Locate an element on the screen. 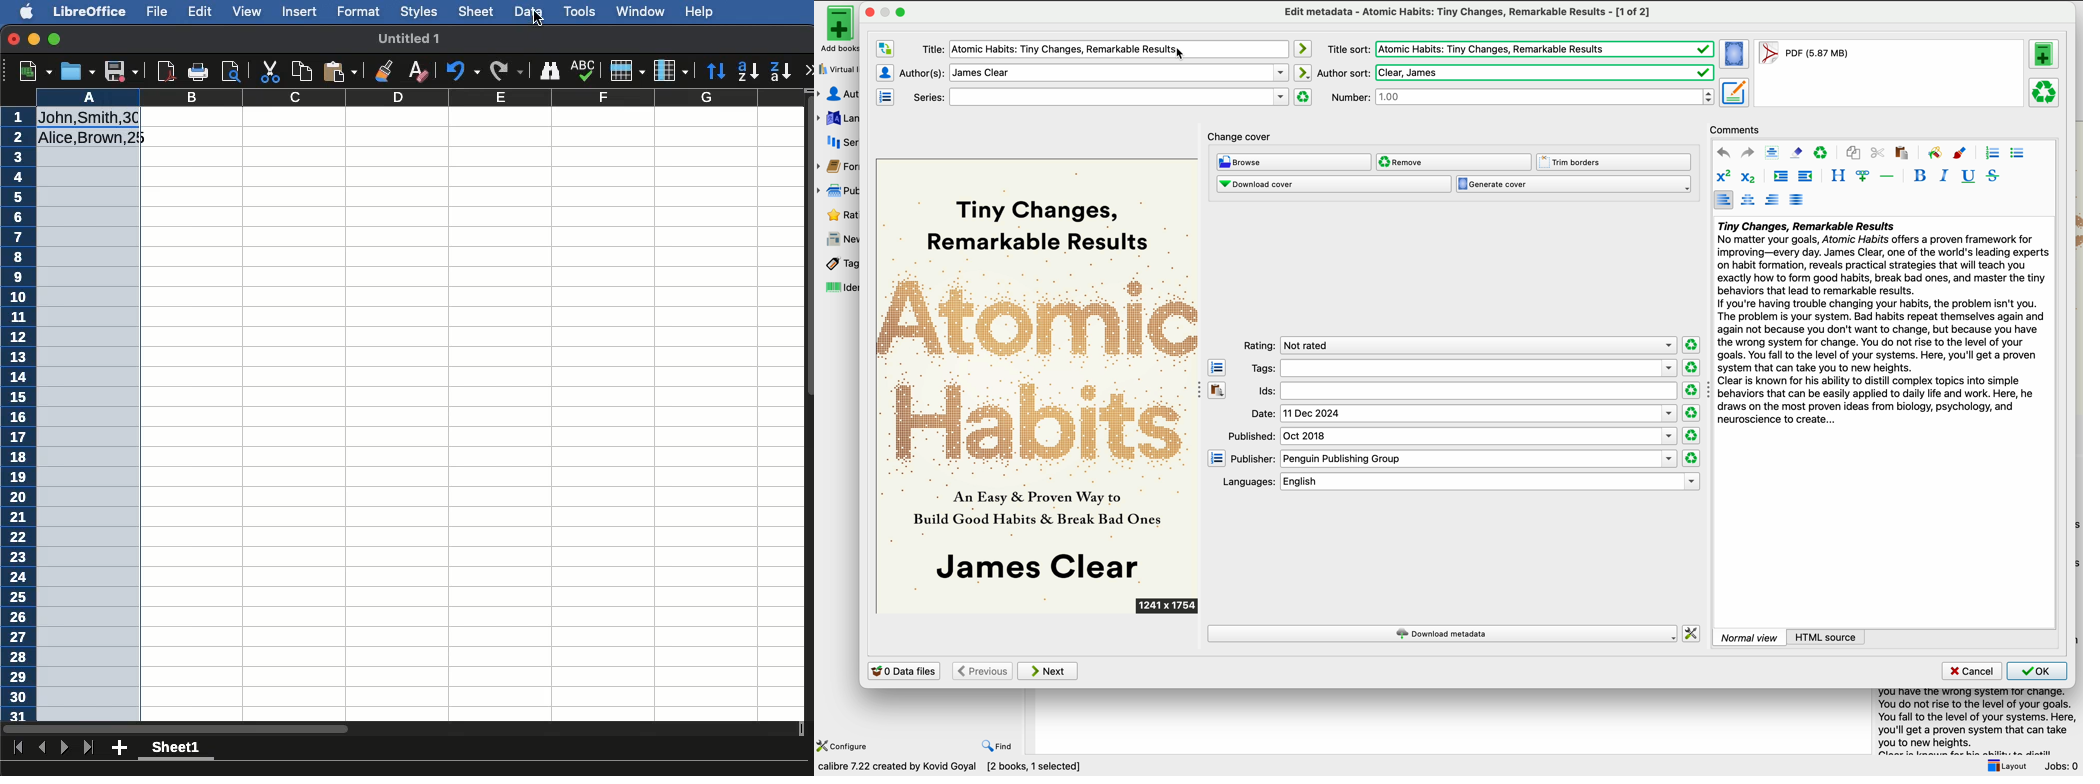 This screenshot has height=784, width=2100. Export to pdf is located at coordinates (165, 71).